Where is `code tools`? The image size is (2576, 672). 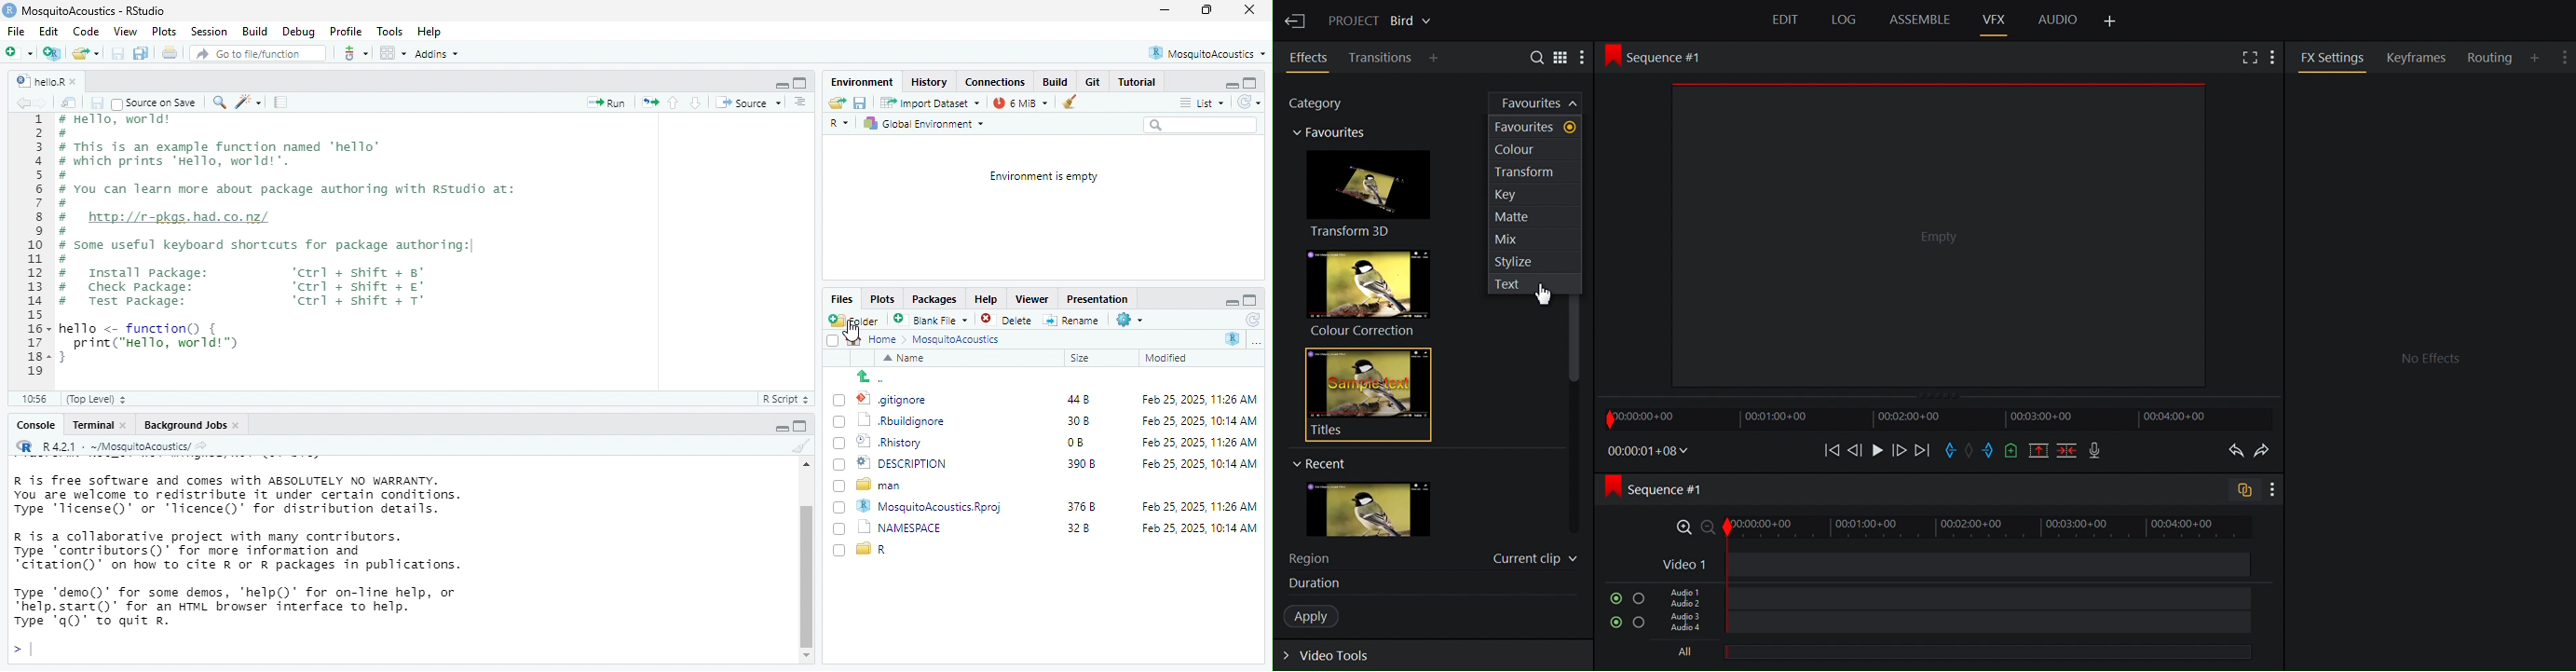 code tools is located at coordinates (251, 103).